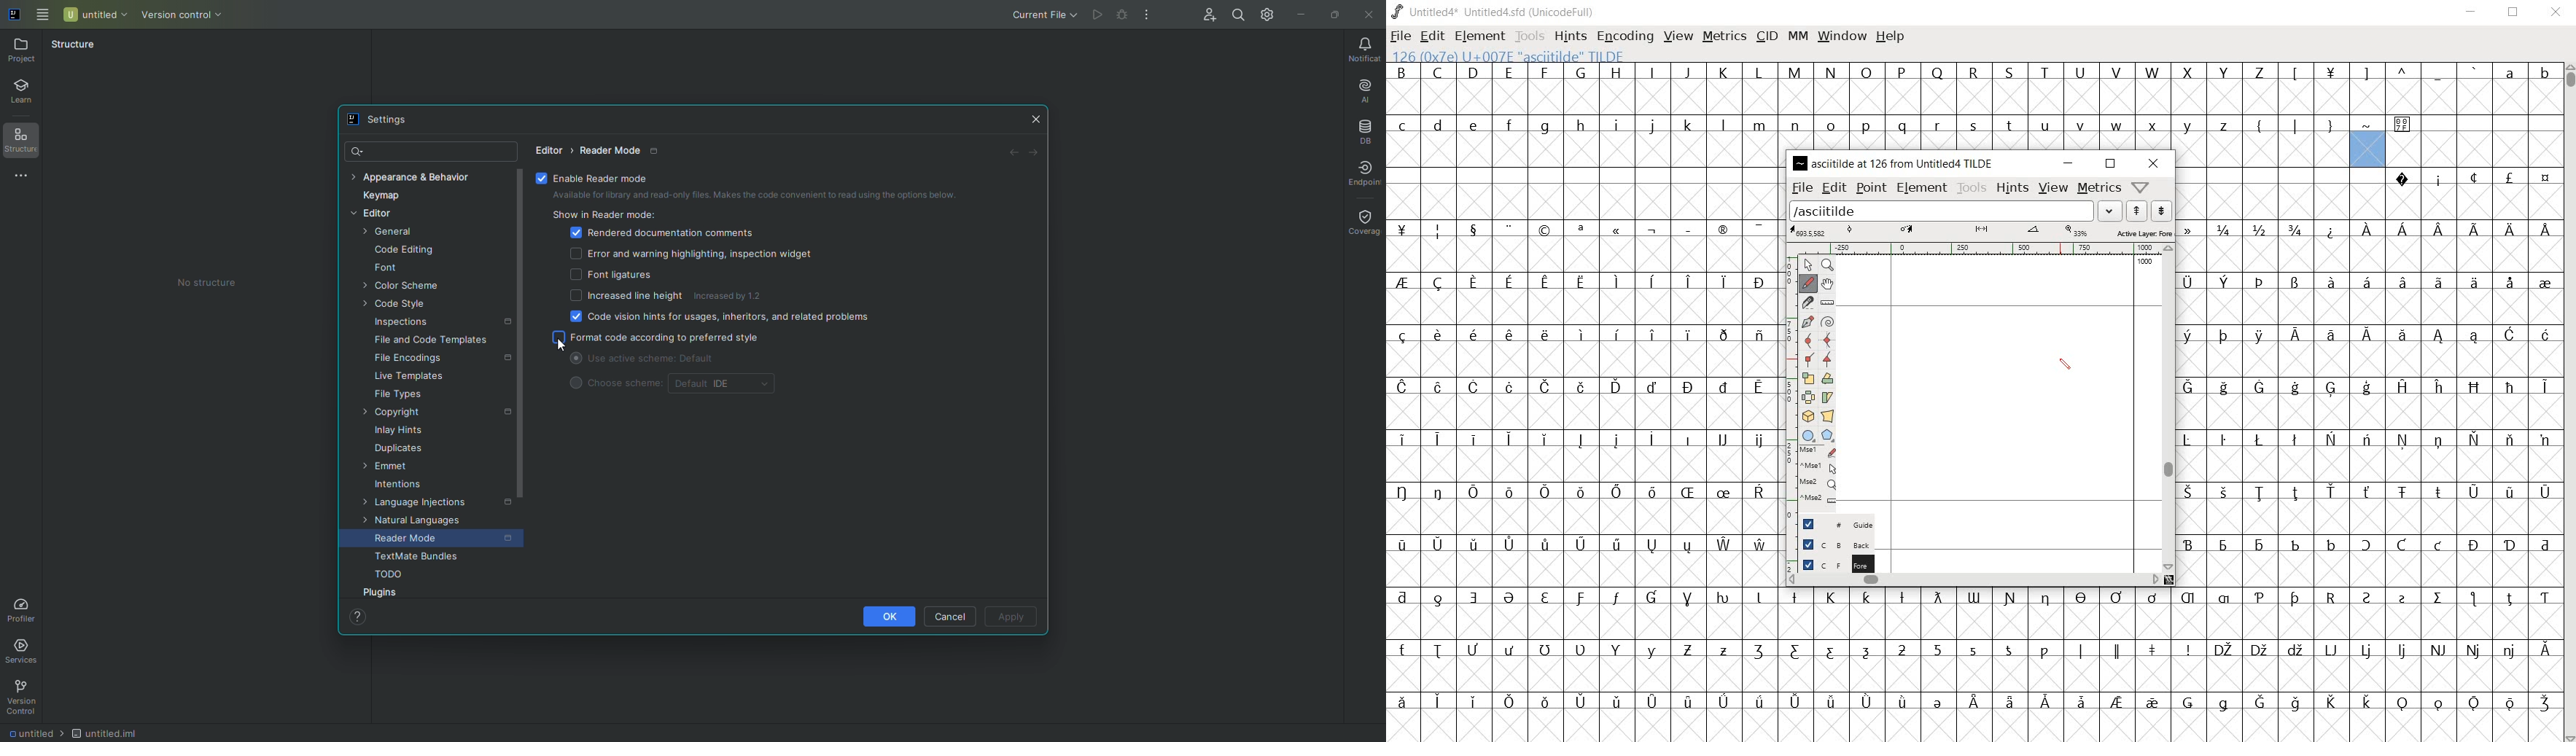  What do you see at coordinates (1148, 16) in the screenshot?
I see `More Actions` at bounding box center [1148, 16].